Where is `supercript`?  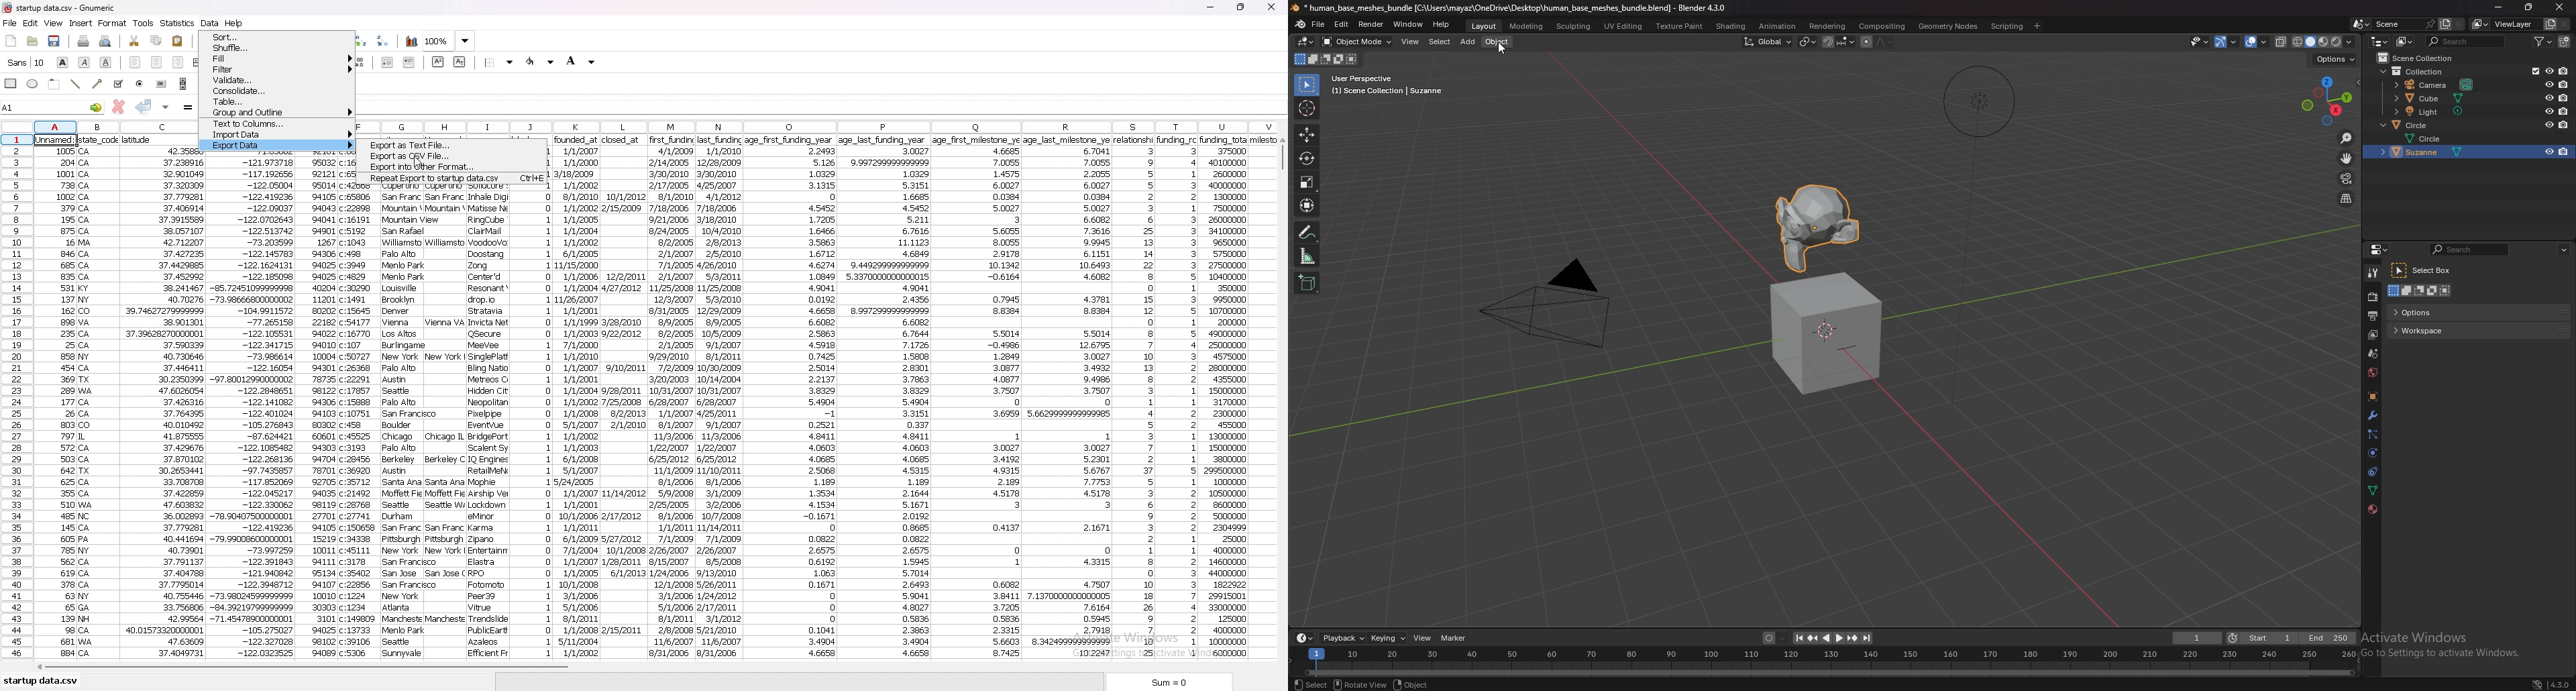 supercript is located at coordinates (438, 62).